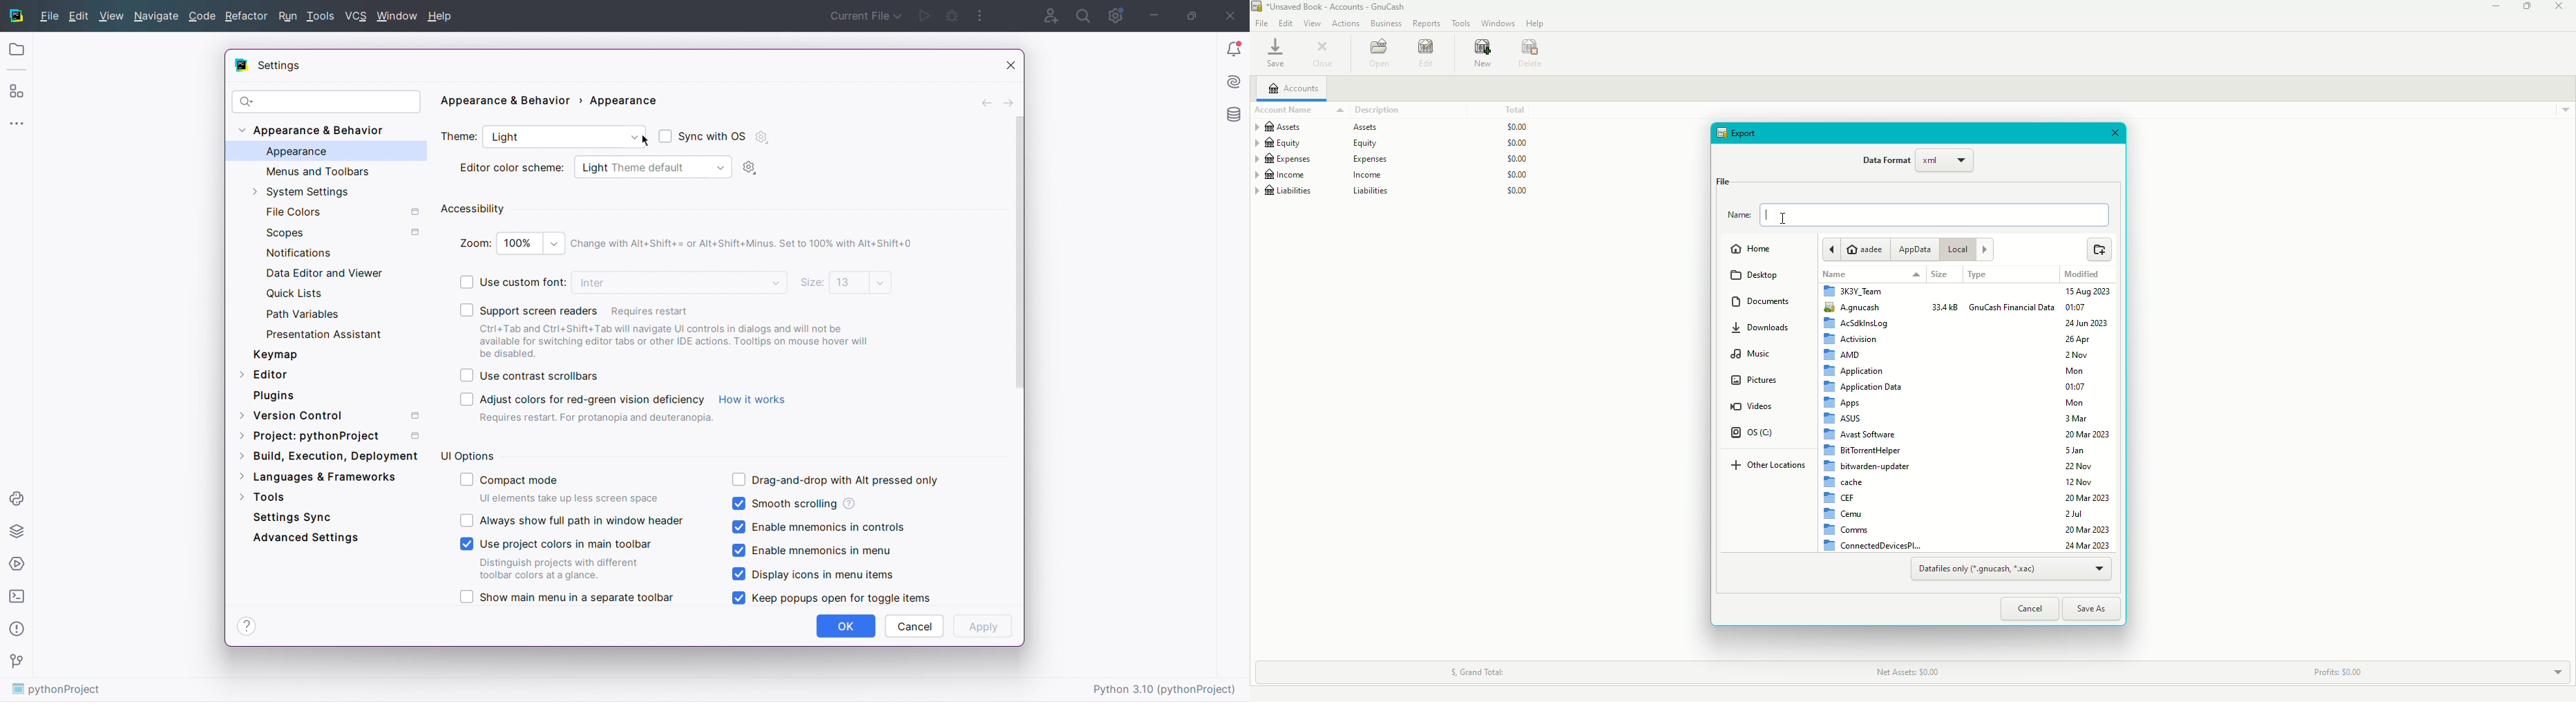 The height and width of the screenshot is (728, 2576). Describe the element at coordinates (2119, 134) in the screenshot. I see `Close` at that location.